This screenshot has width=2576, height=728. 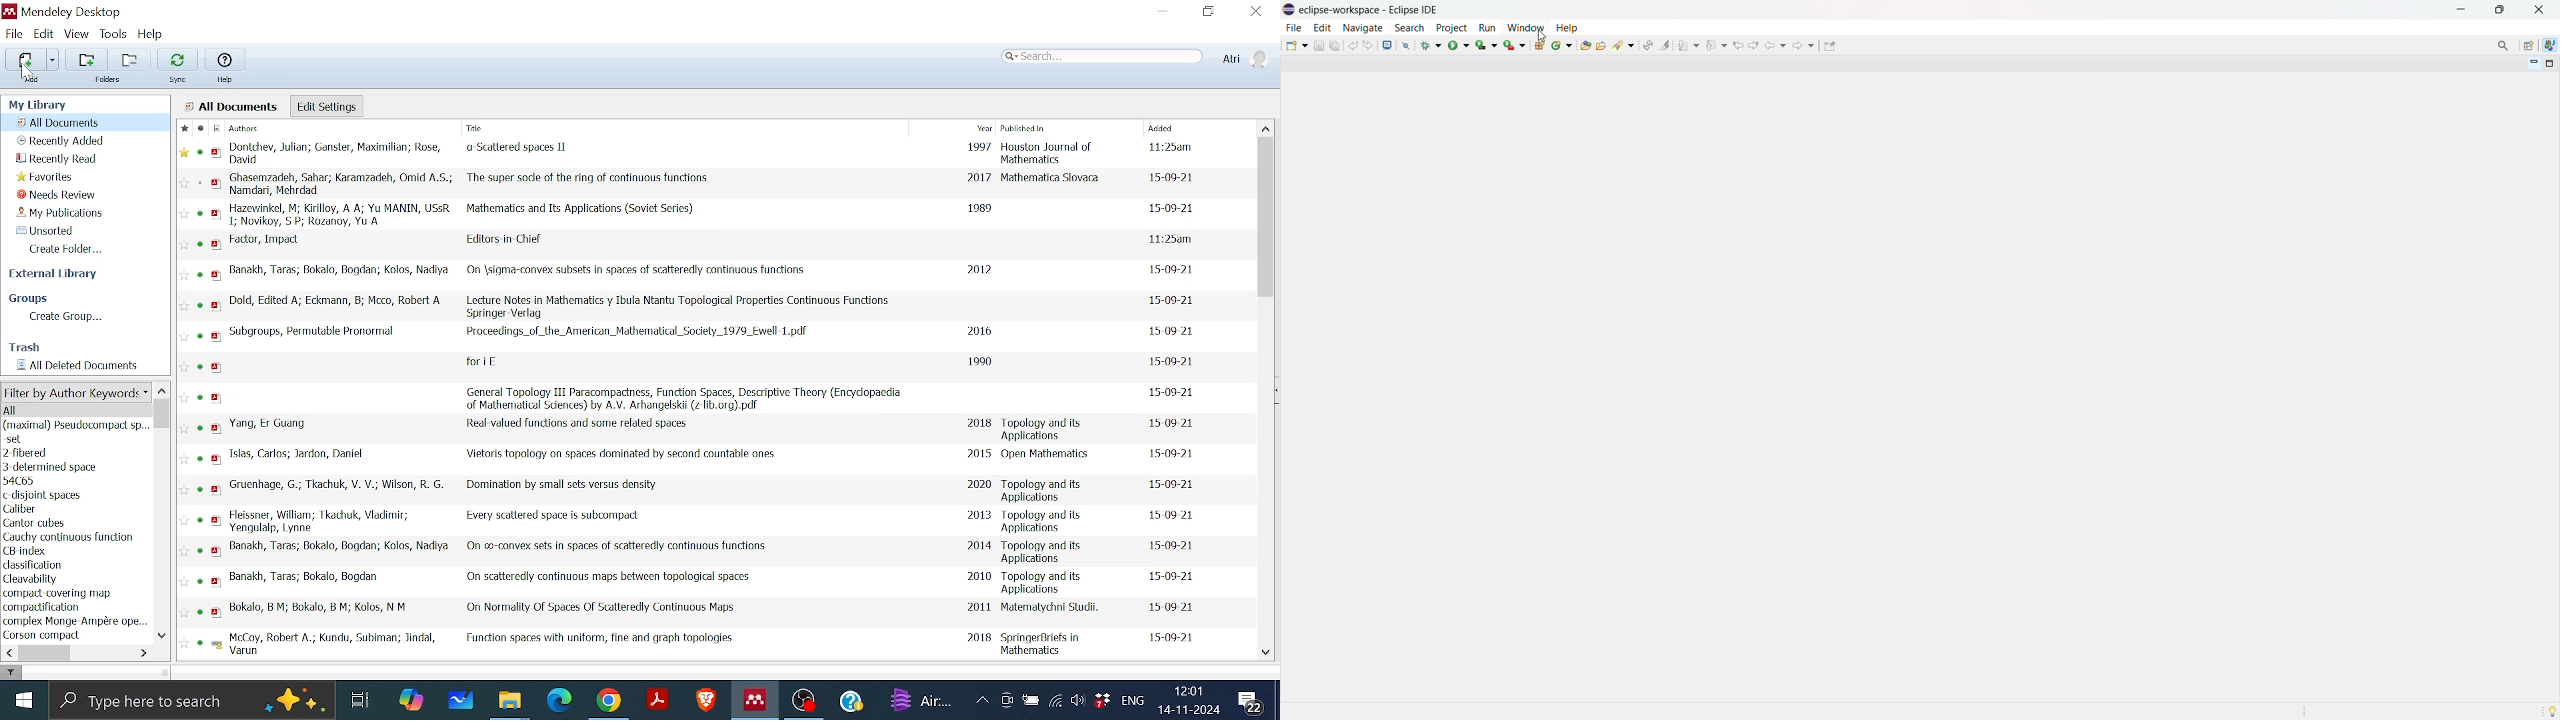 What do you see at coordinates (11, 673) in the screenshot?
I see `filter` at bounding box center [11, 673].